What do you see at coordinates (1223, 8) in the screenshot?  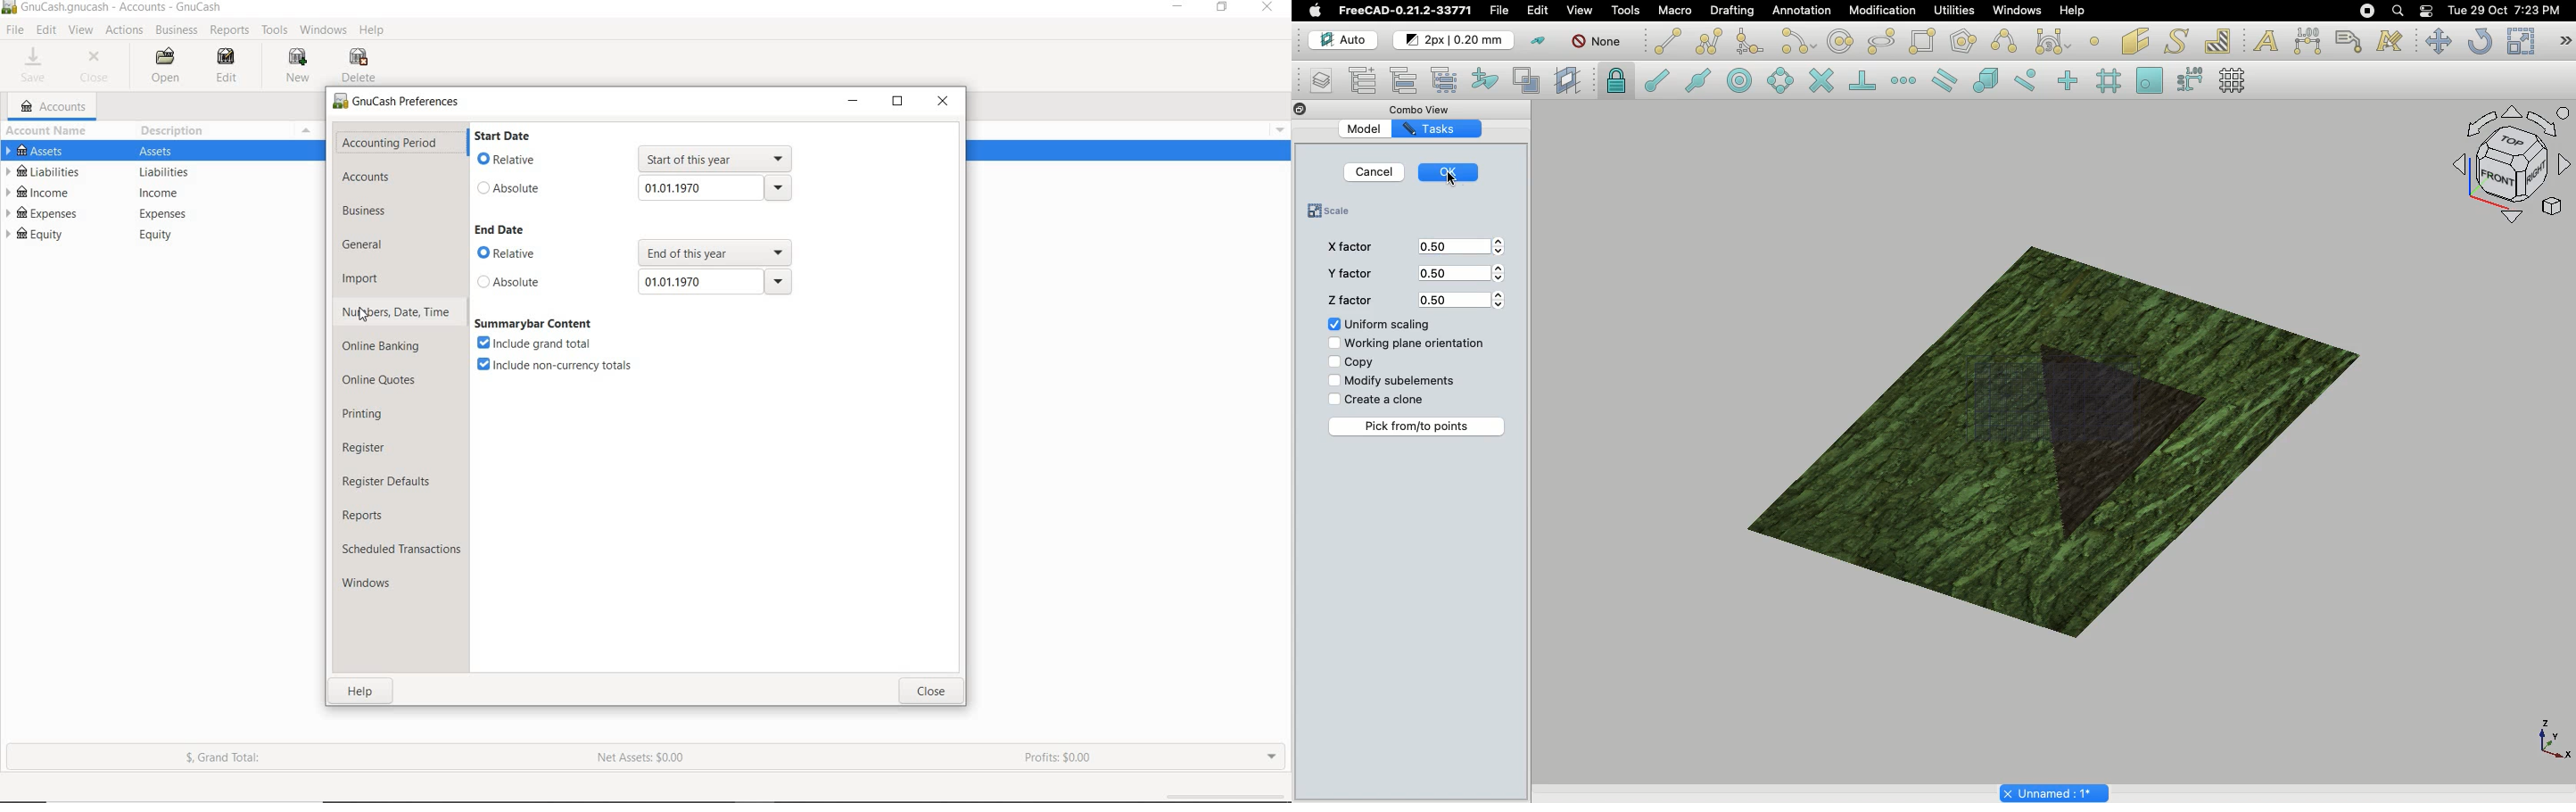 I see `RESTORE DOWN` at bounding box center [1223, 8].